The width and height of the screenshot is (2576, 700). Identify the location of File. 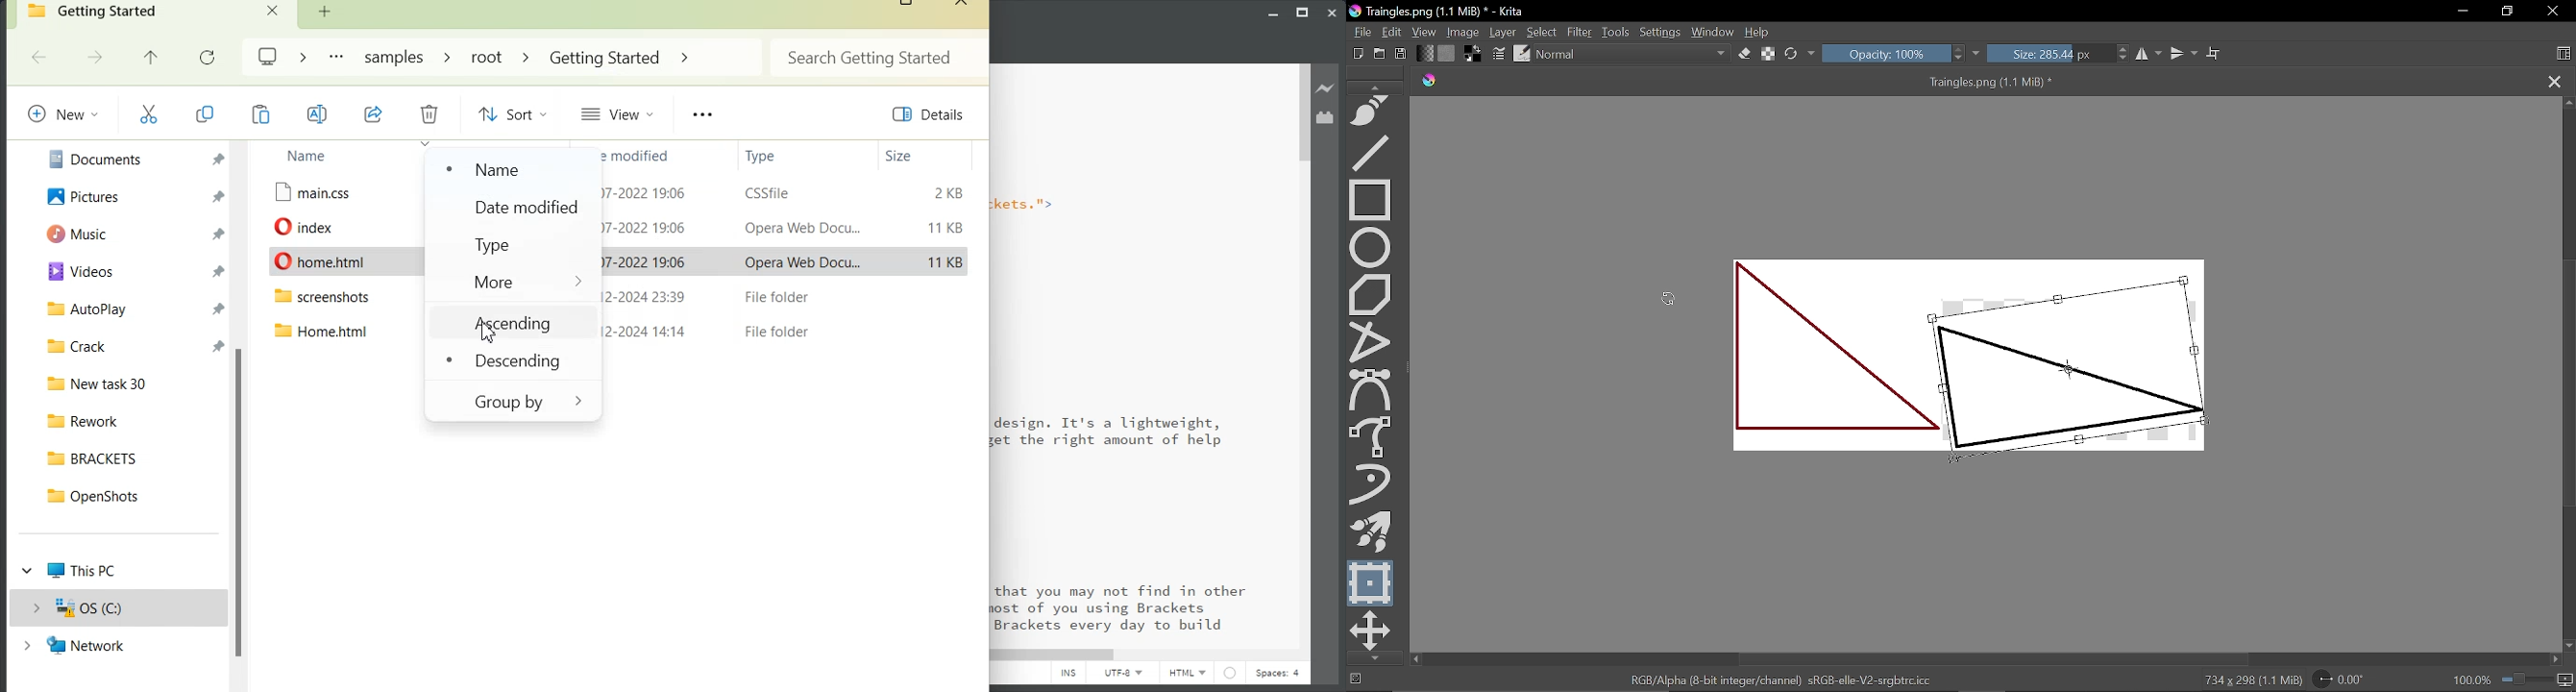
(332, 193).